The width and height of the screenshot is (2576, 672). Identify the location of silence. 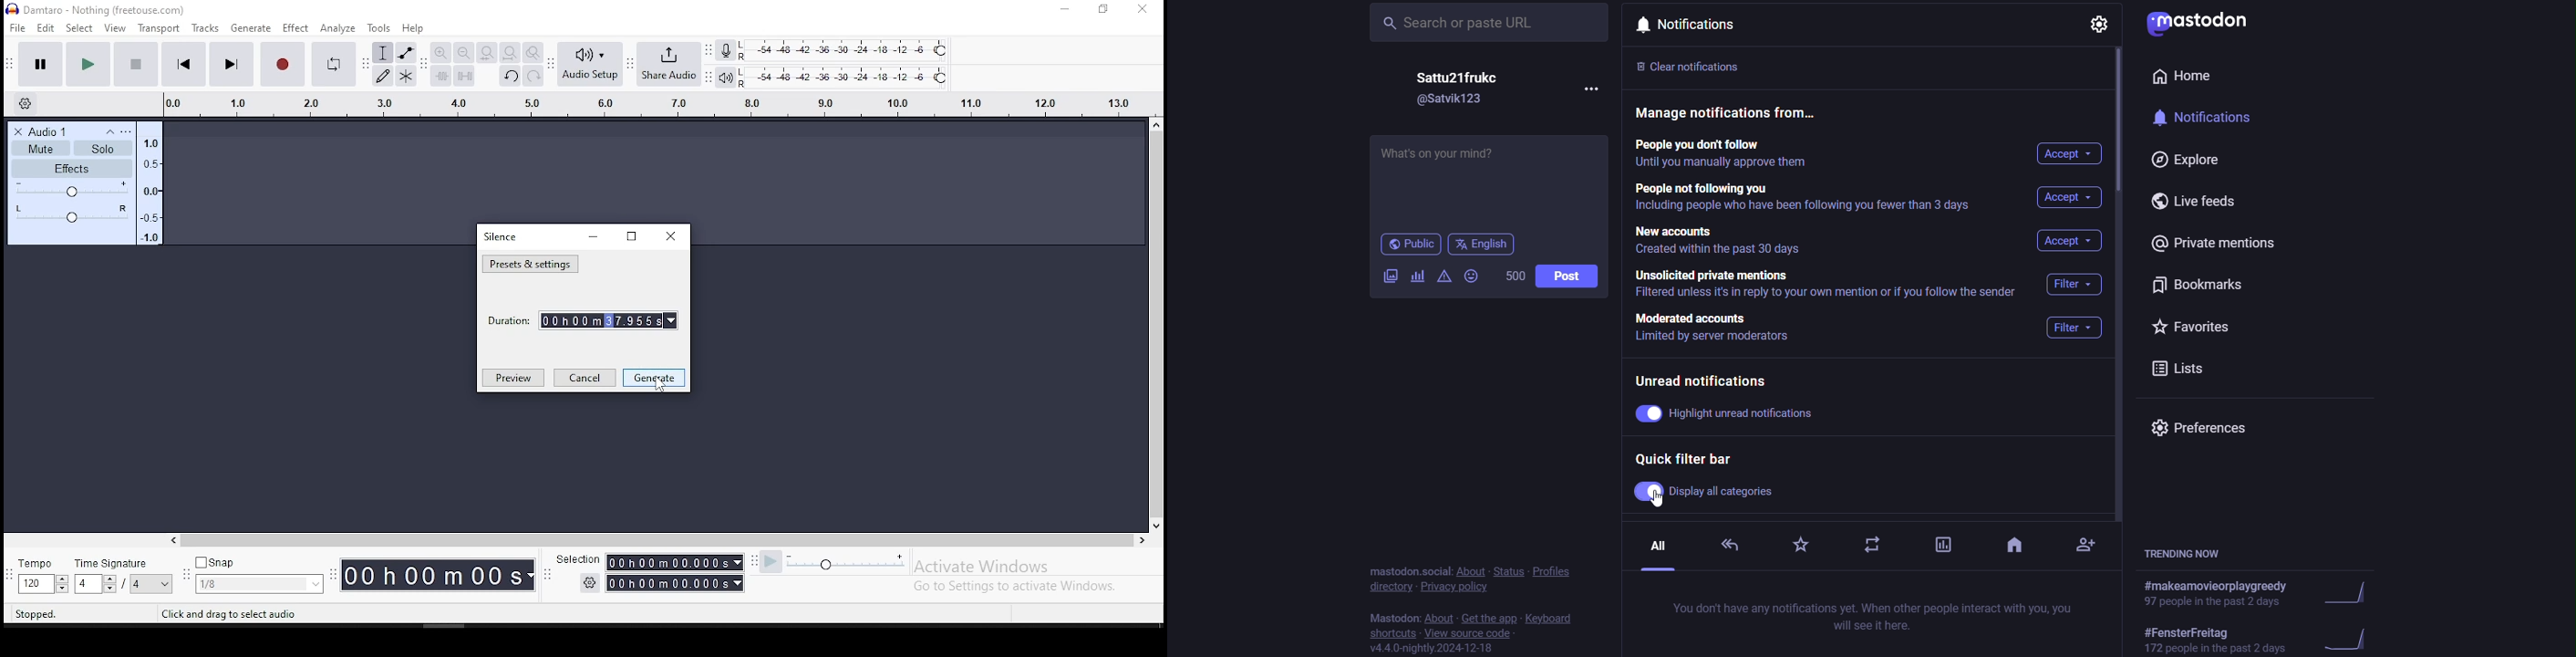
(502, 236).